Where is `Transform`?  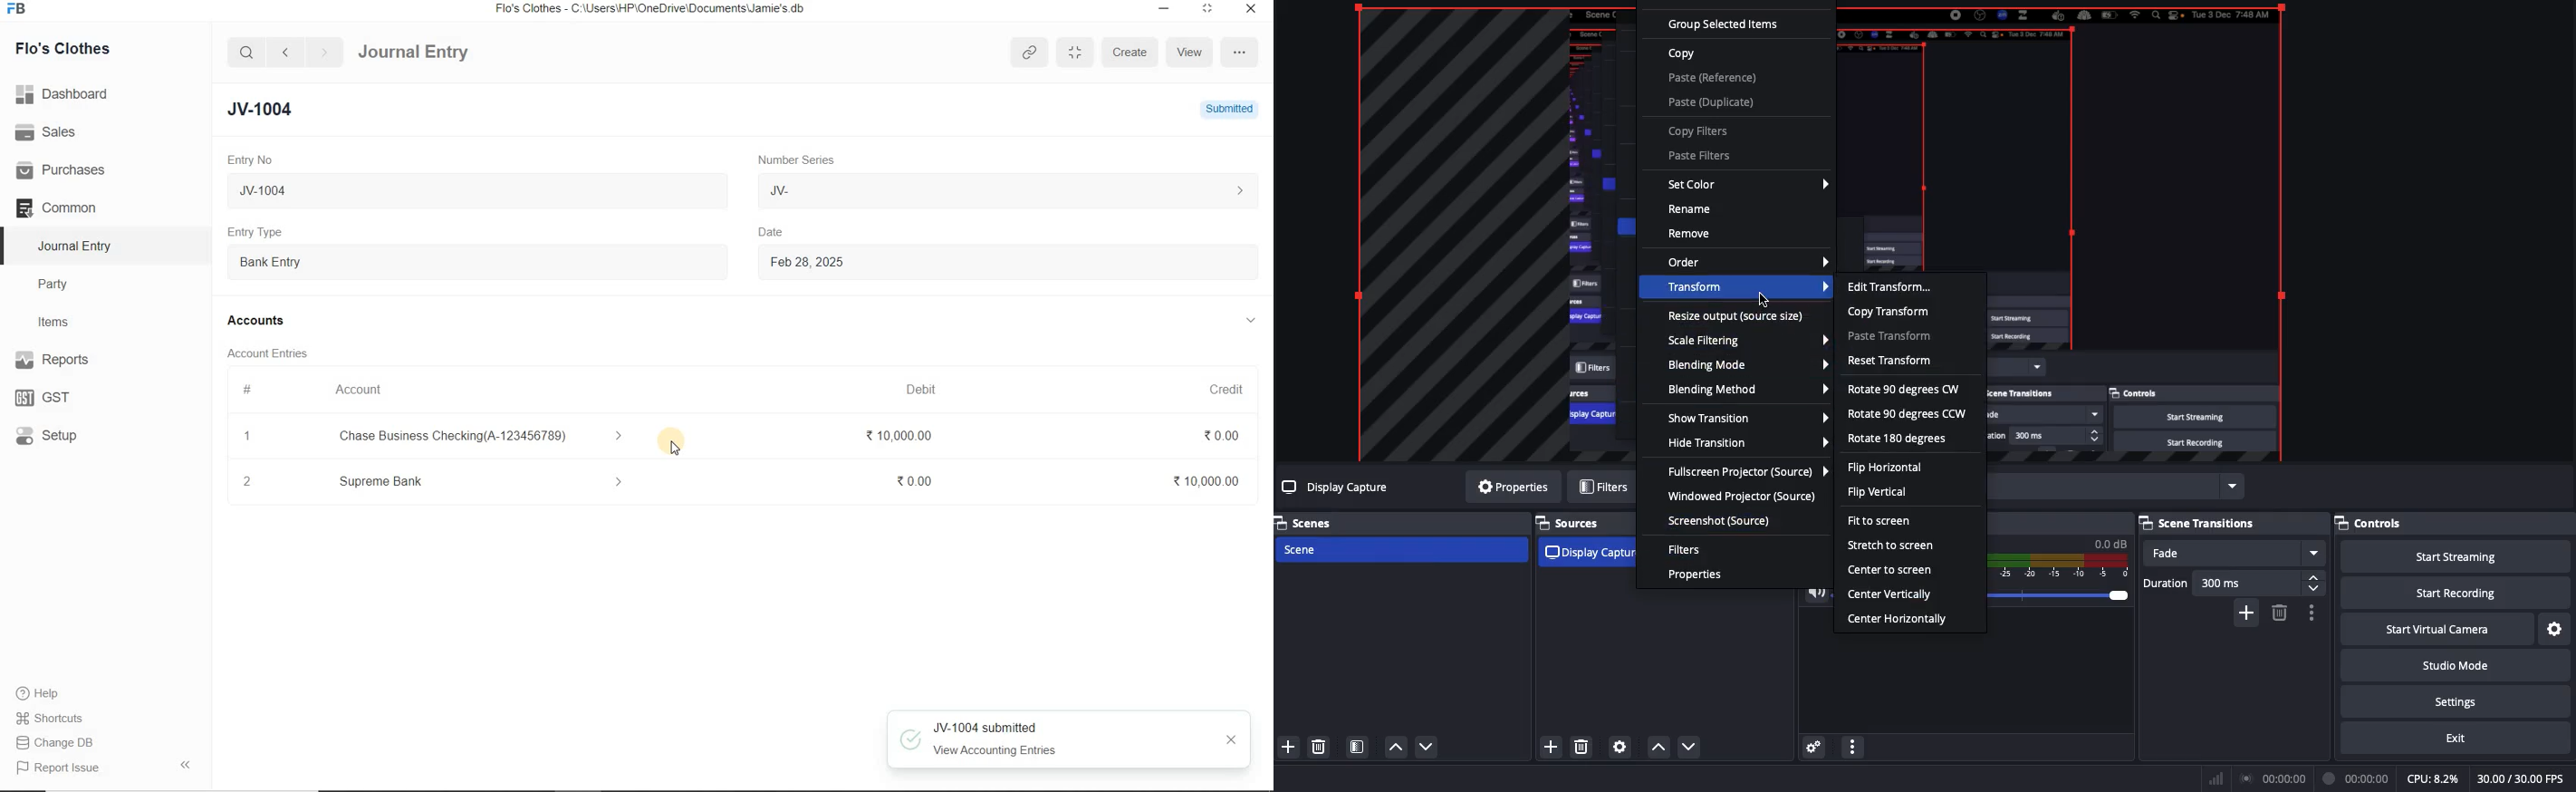
Transform is located at coordinates (1742, 290).